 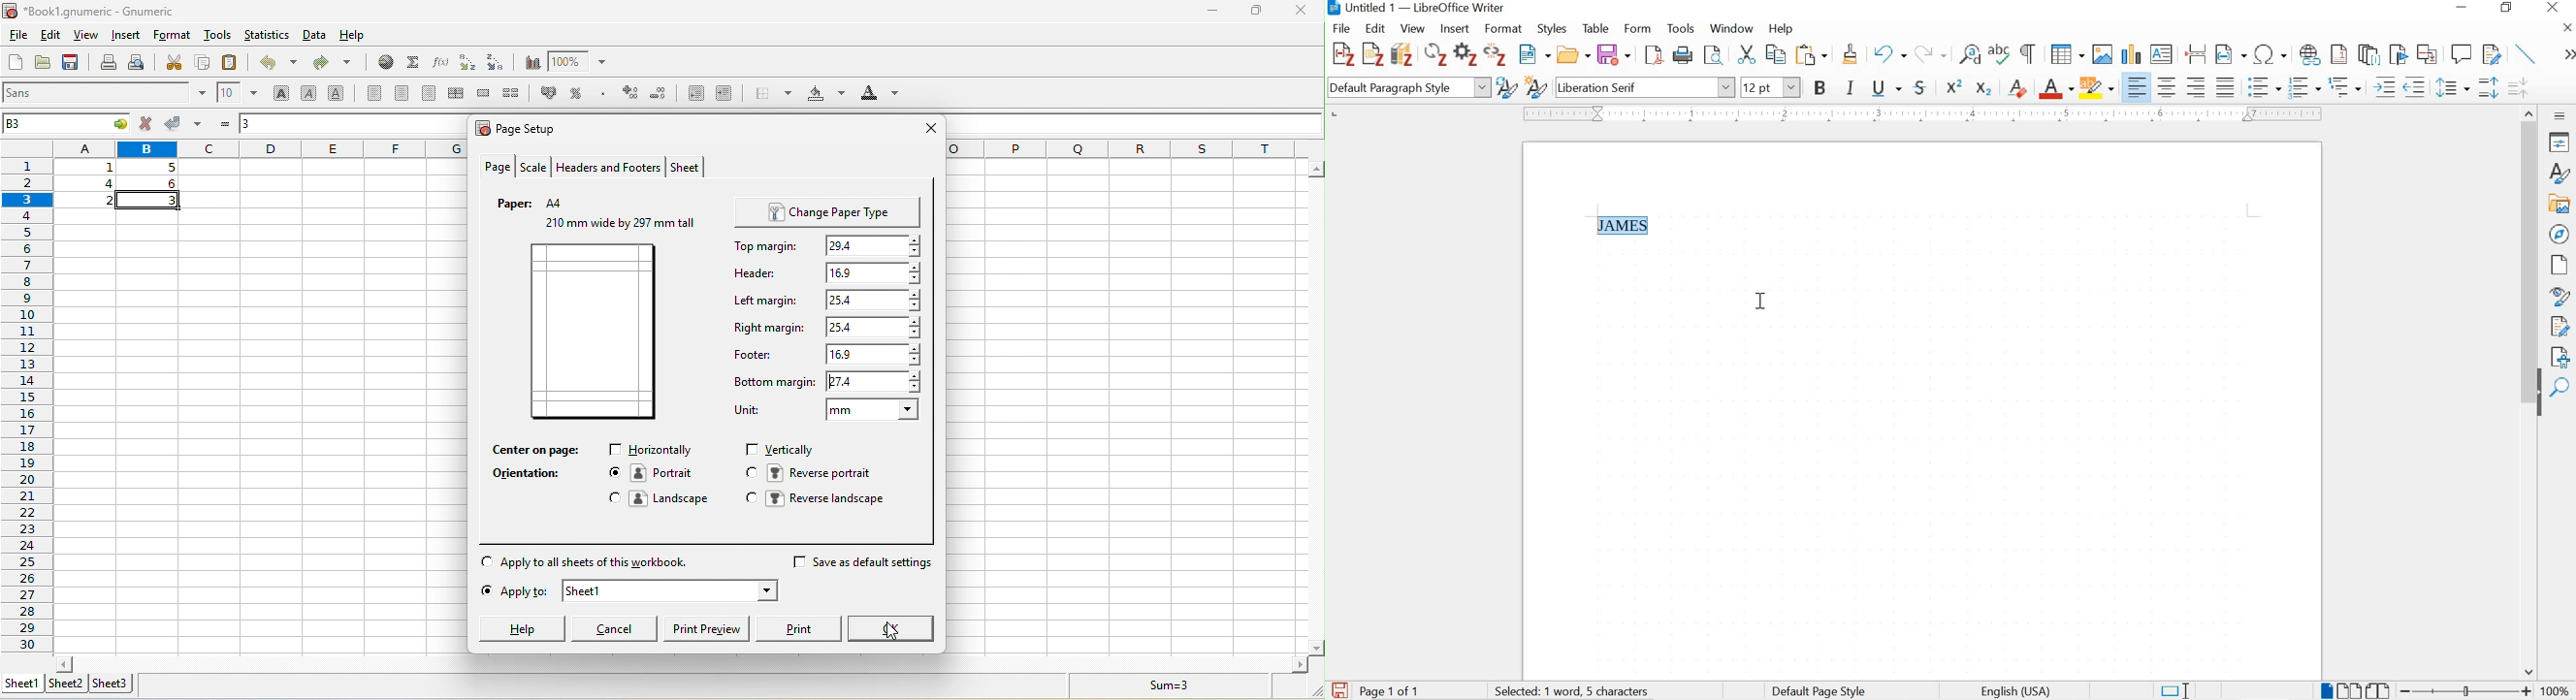 What do you see at coordinates (2311, 55) in the screenshot?
I see `insert footnote` at bounding box center [2311, 55].